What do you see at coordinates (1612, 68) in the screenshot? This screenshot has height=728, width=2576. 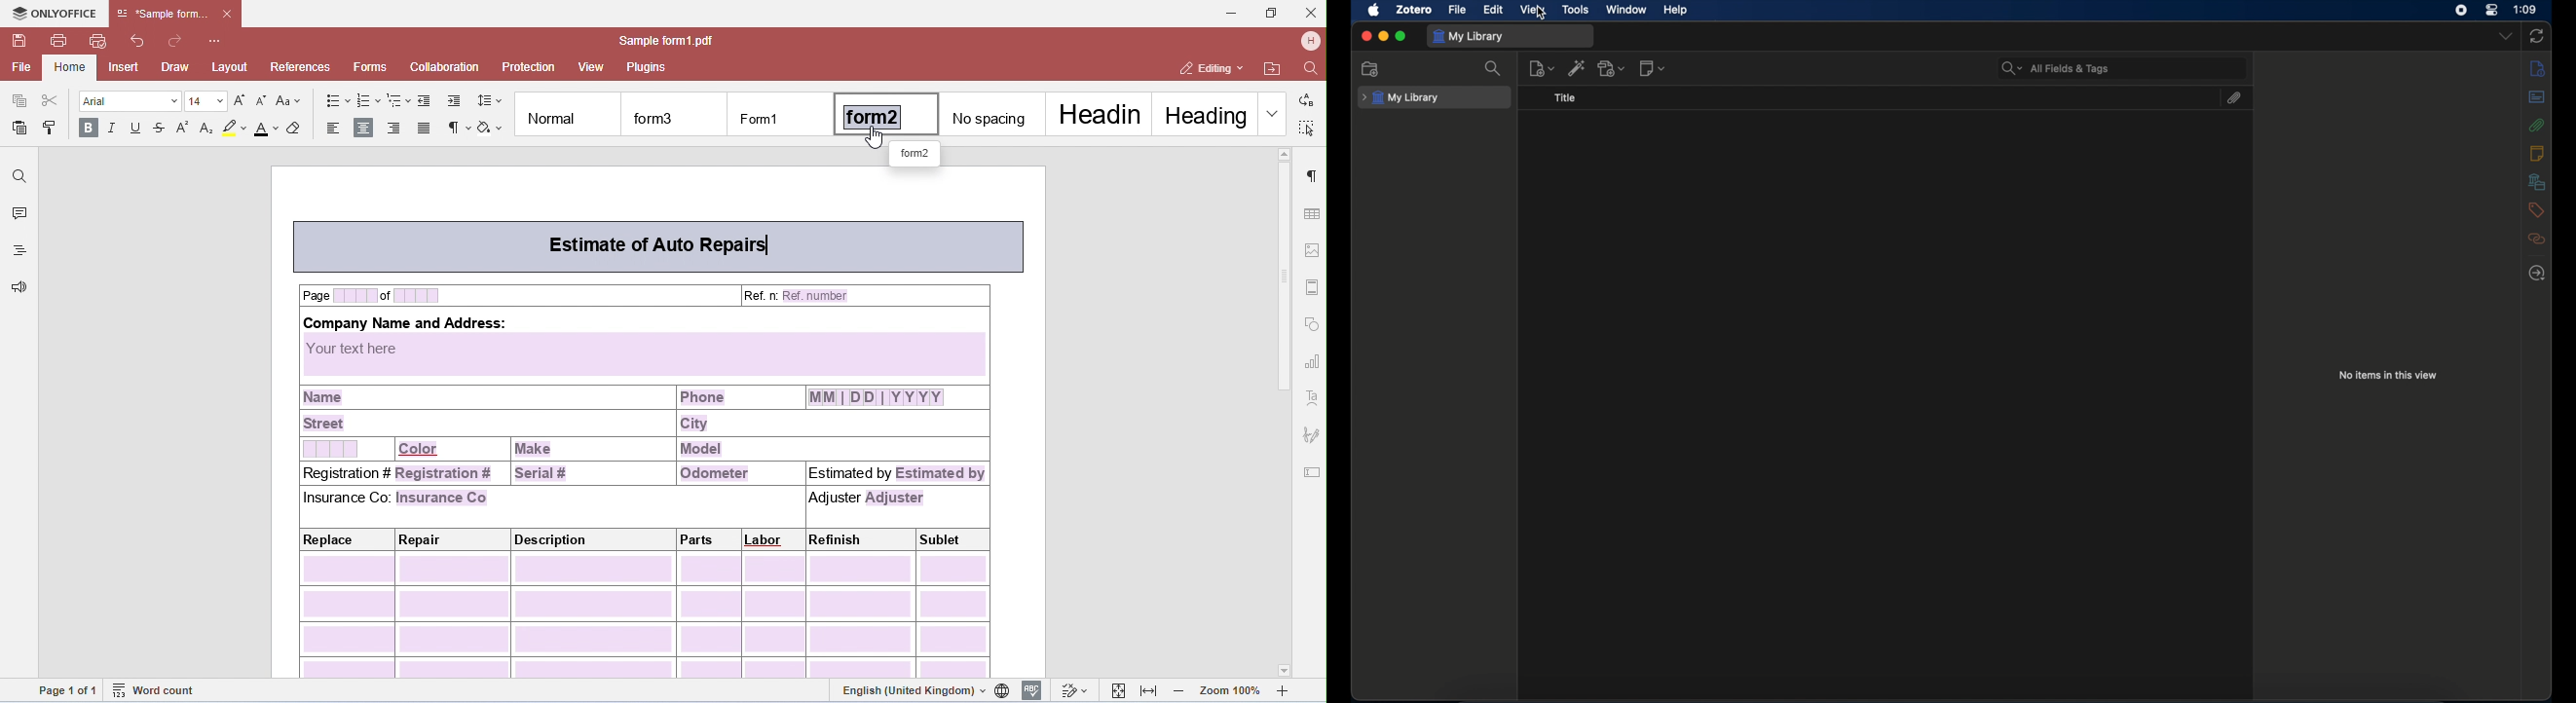 I see `add attachments` at bounding box center [1612, 68].